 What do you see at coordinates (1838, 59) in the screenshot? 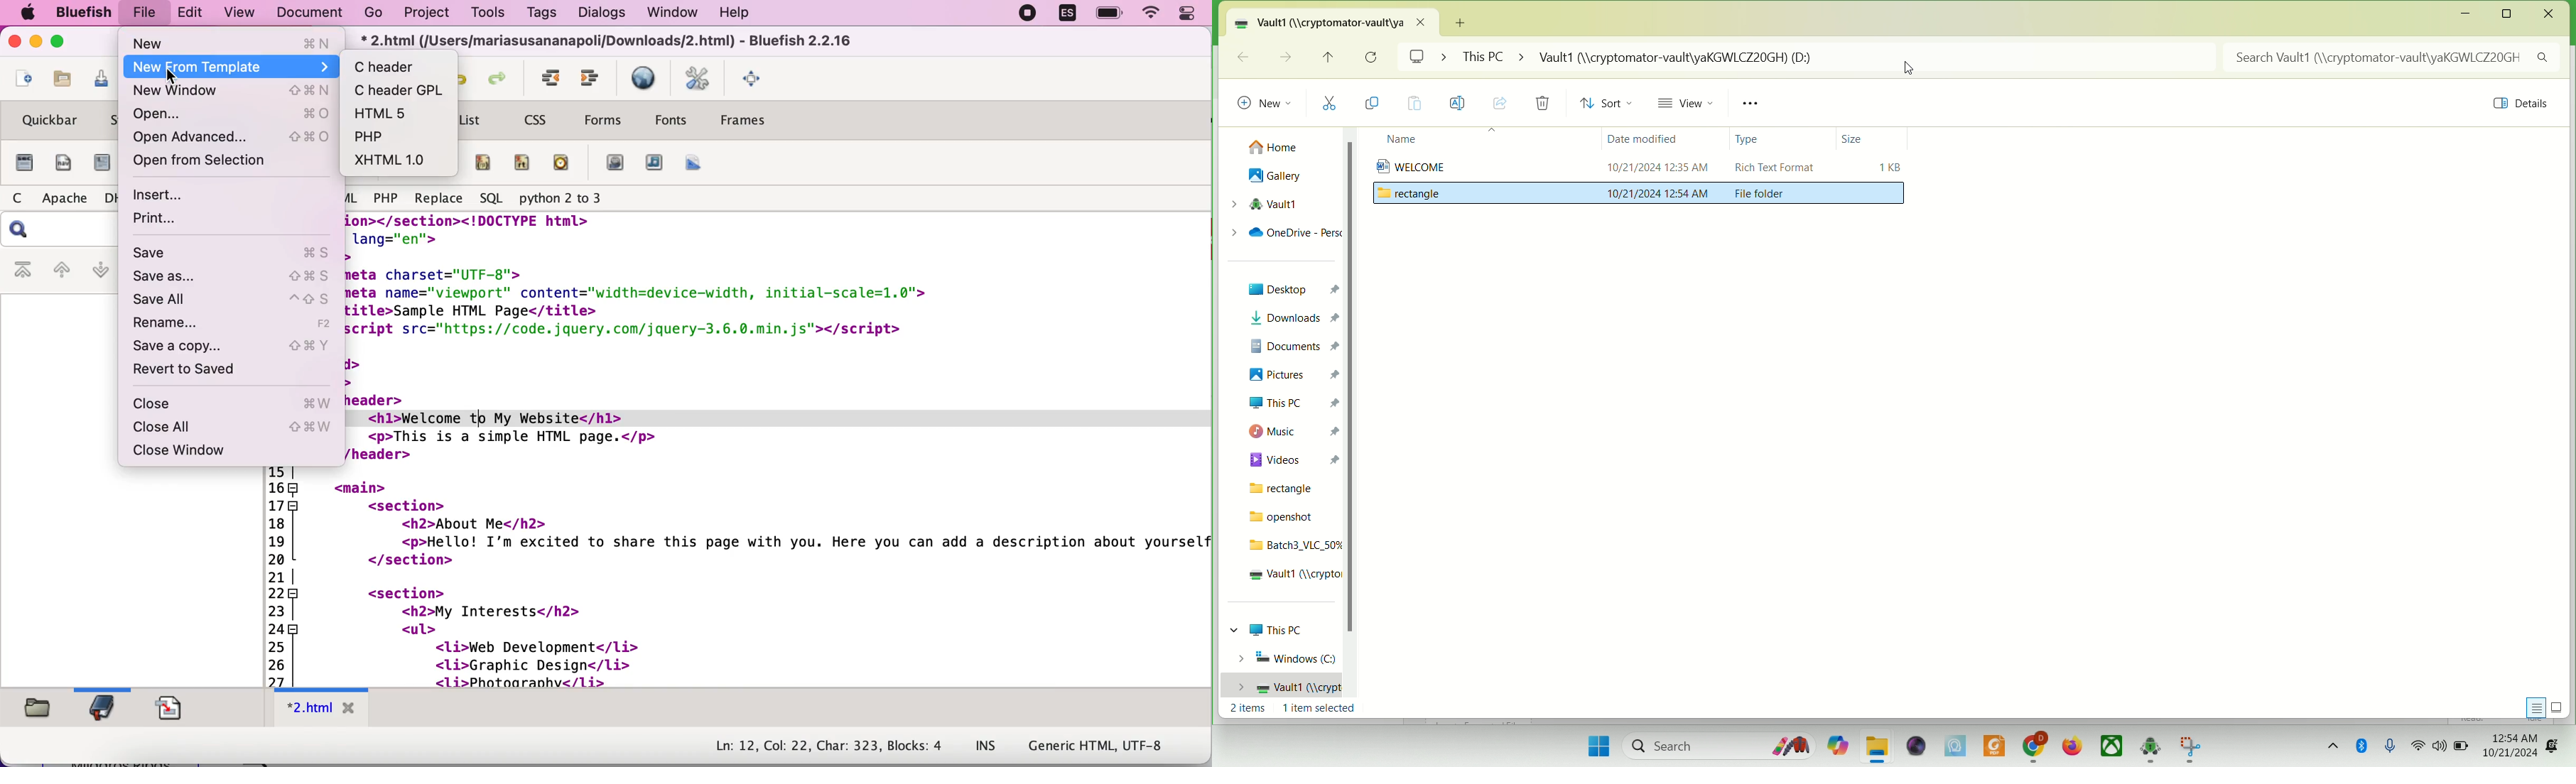
I see `This PC > Vault1 (//cryptomator-vault/yaKGWLCZ20GH) (D:)` at bounding box center [1838, 59].